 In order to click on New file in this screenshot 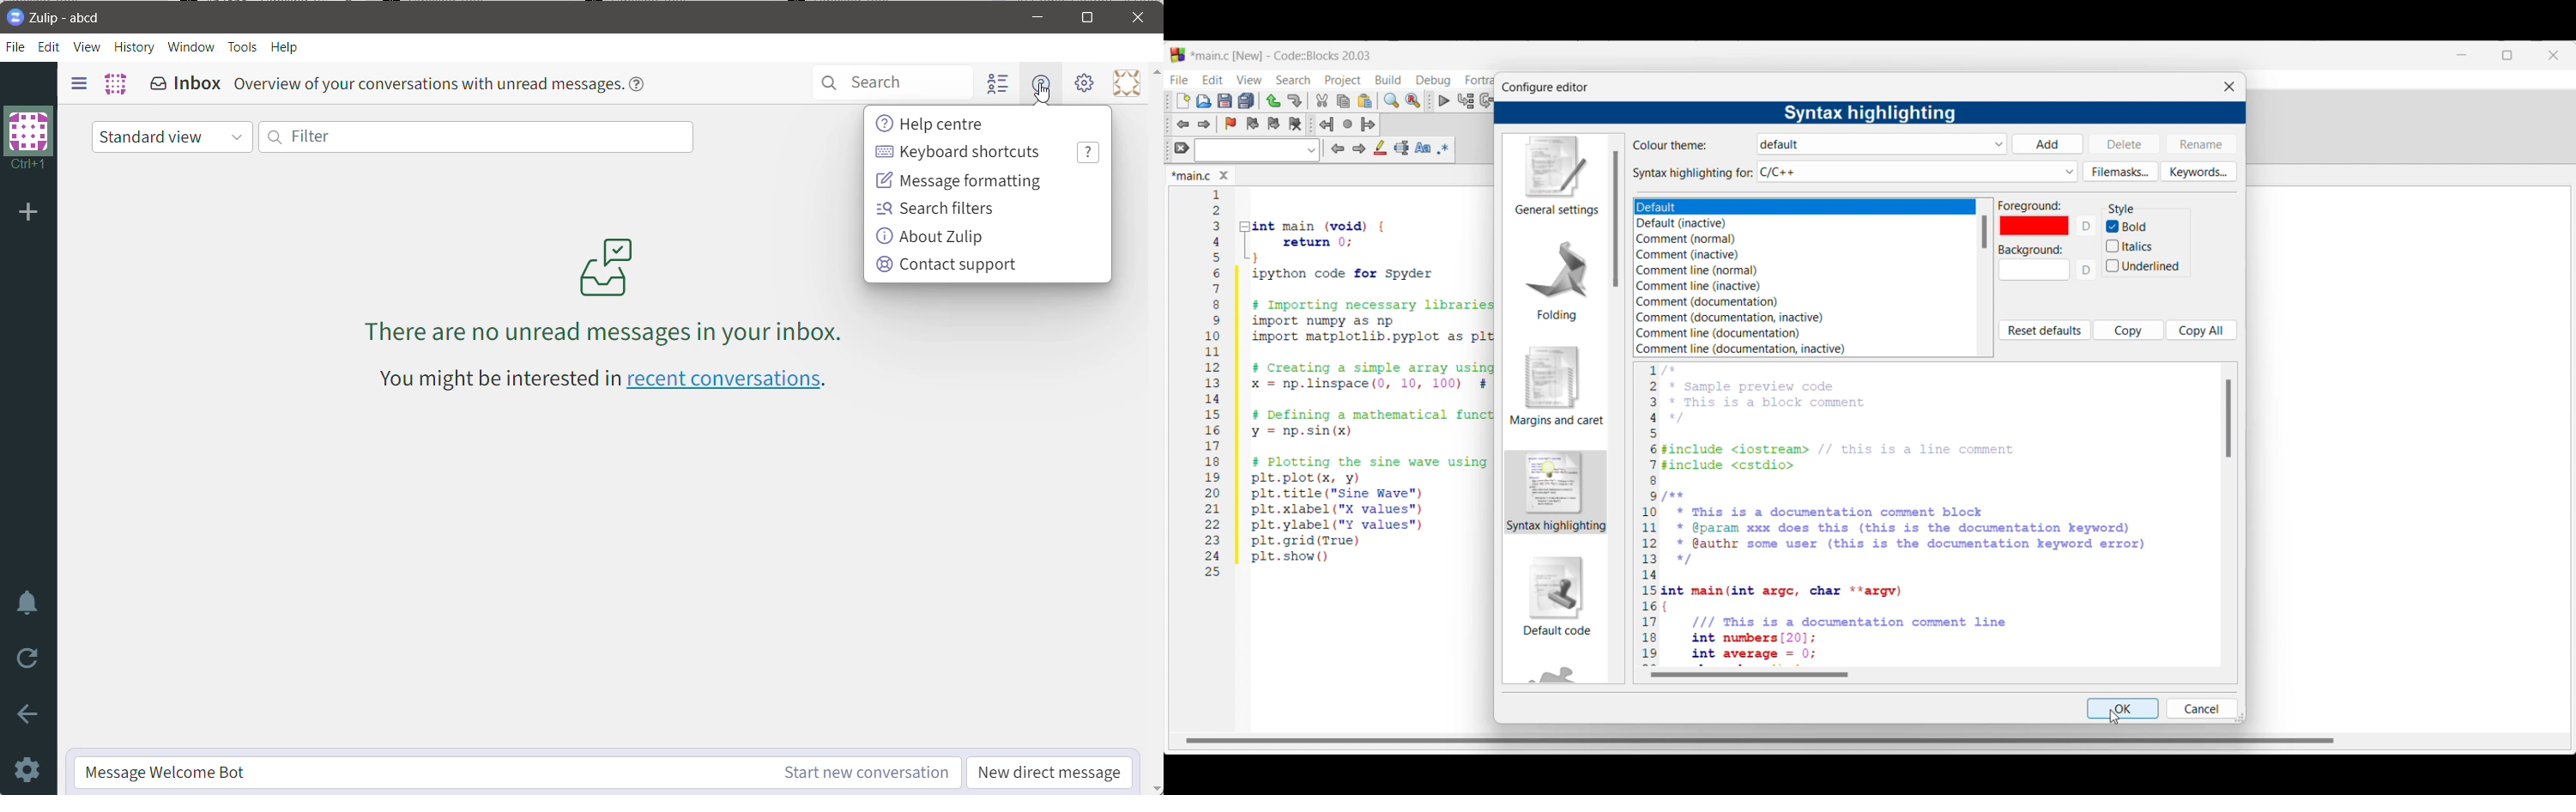, I will do `click(1183, 101)`.